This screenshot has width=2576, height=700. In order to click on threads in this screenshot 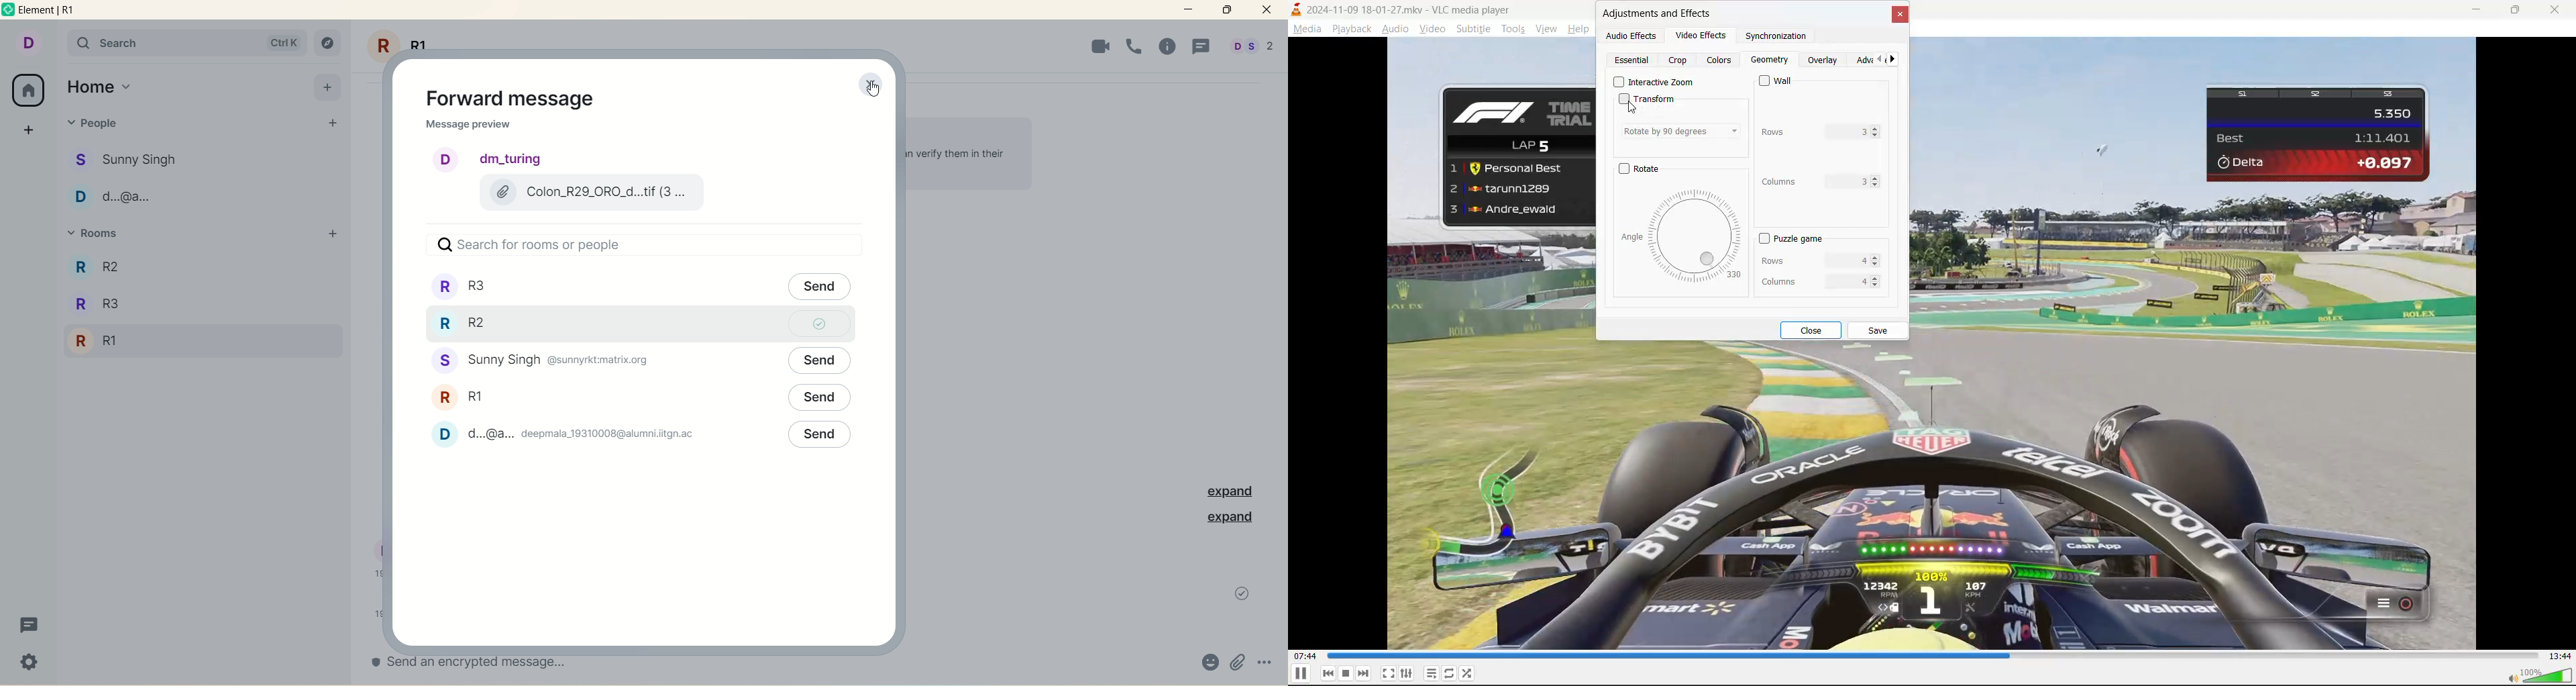, I will do `click(27, 628)`.